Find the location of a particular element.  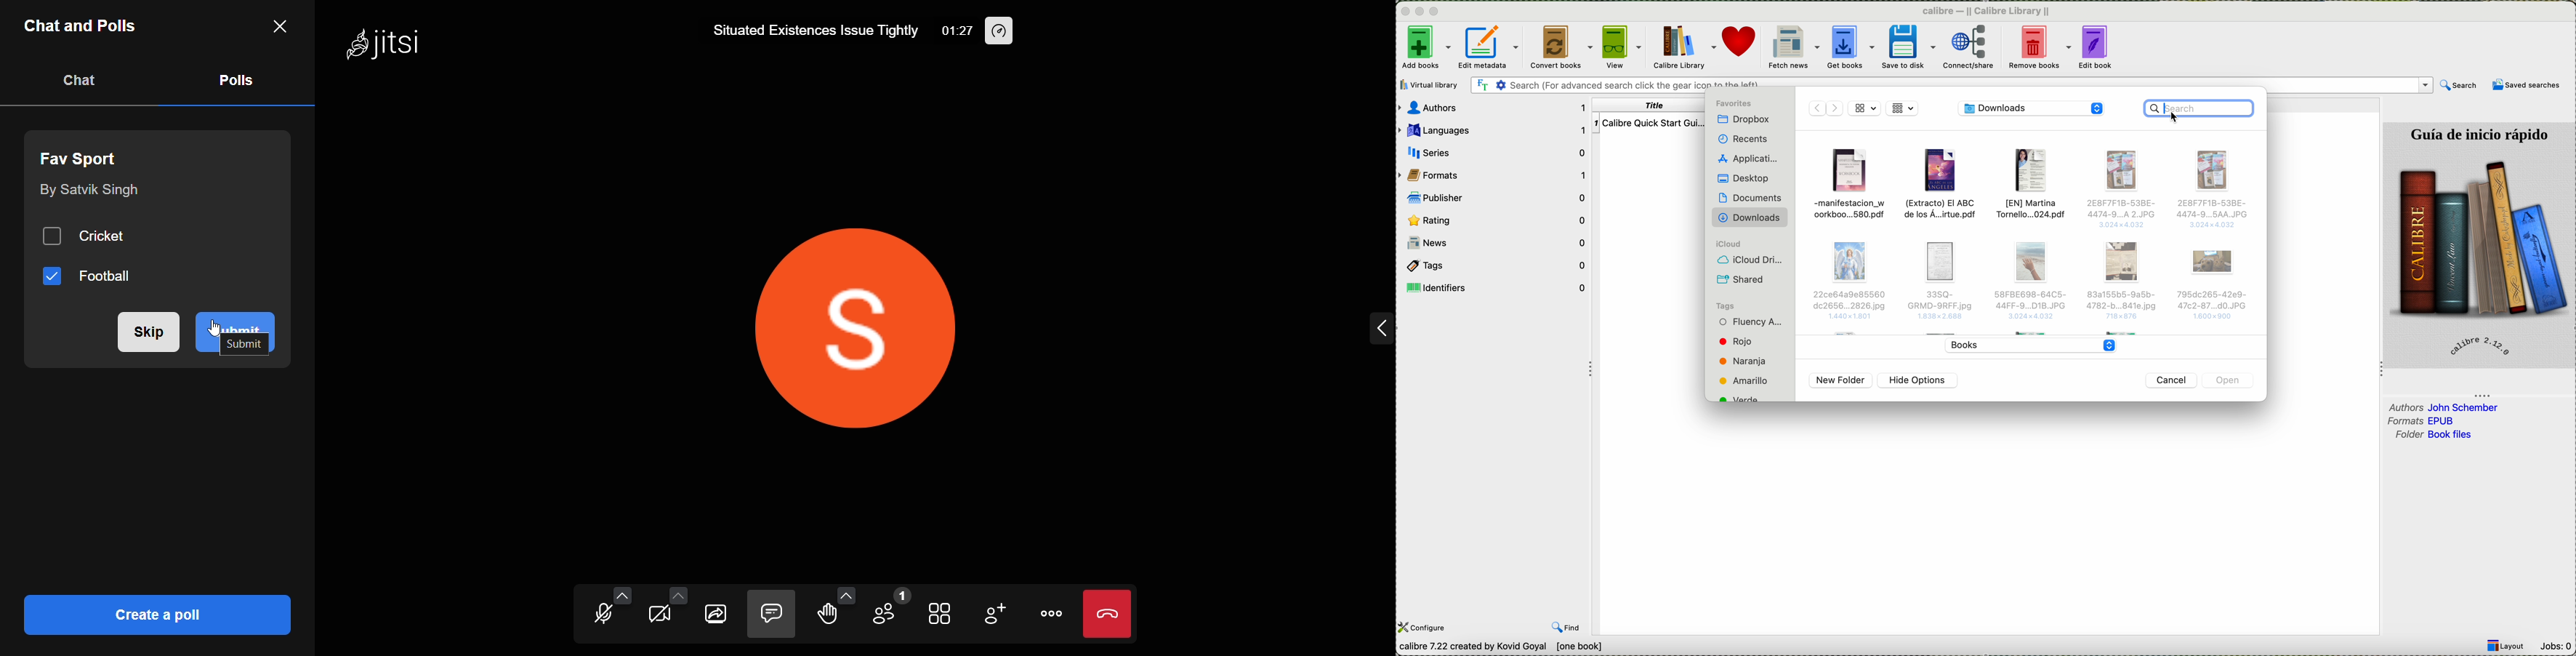

recents is located at coordinates (1740, 139).